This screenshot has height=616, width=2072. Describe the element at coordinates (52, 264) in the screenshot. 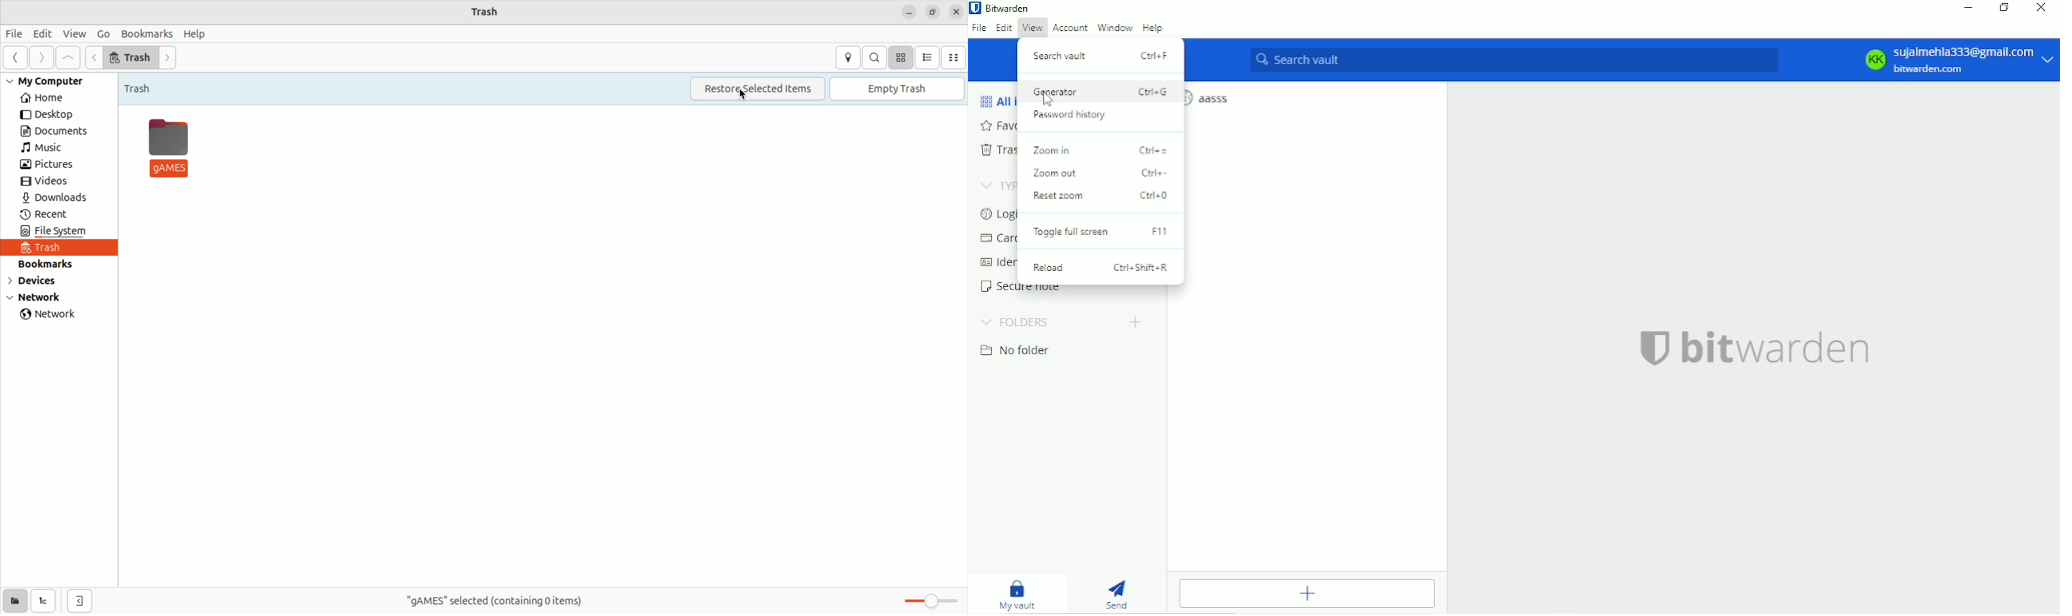

I see `bookmarks` at that location.